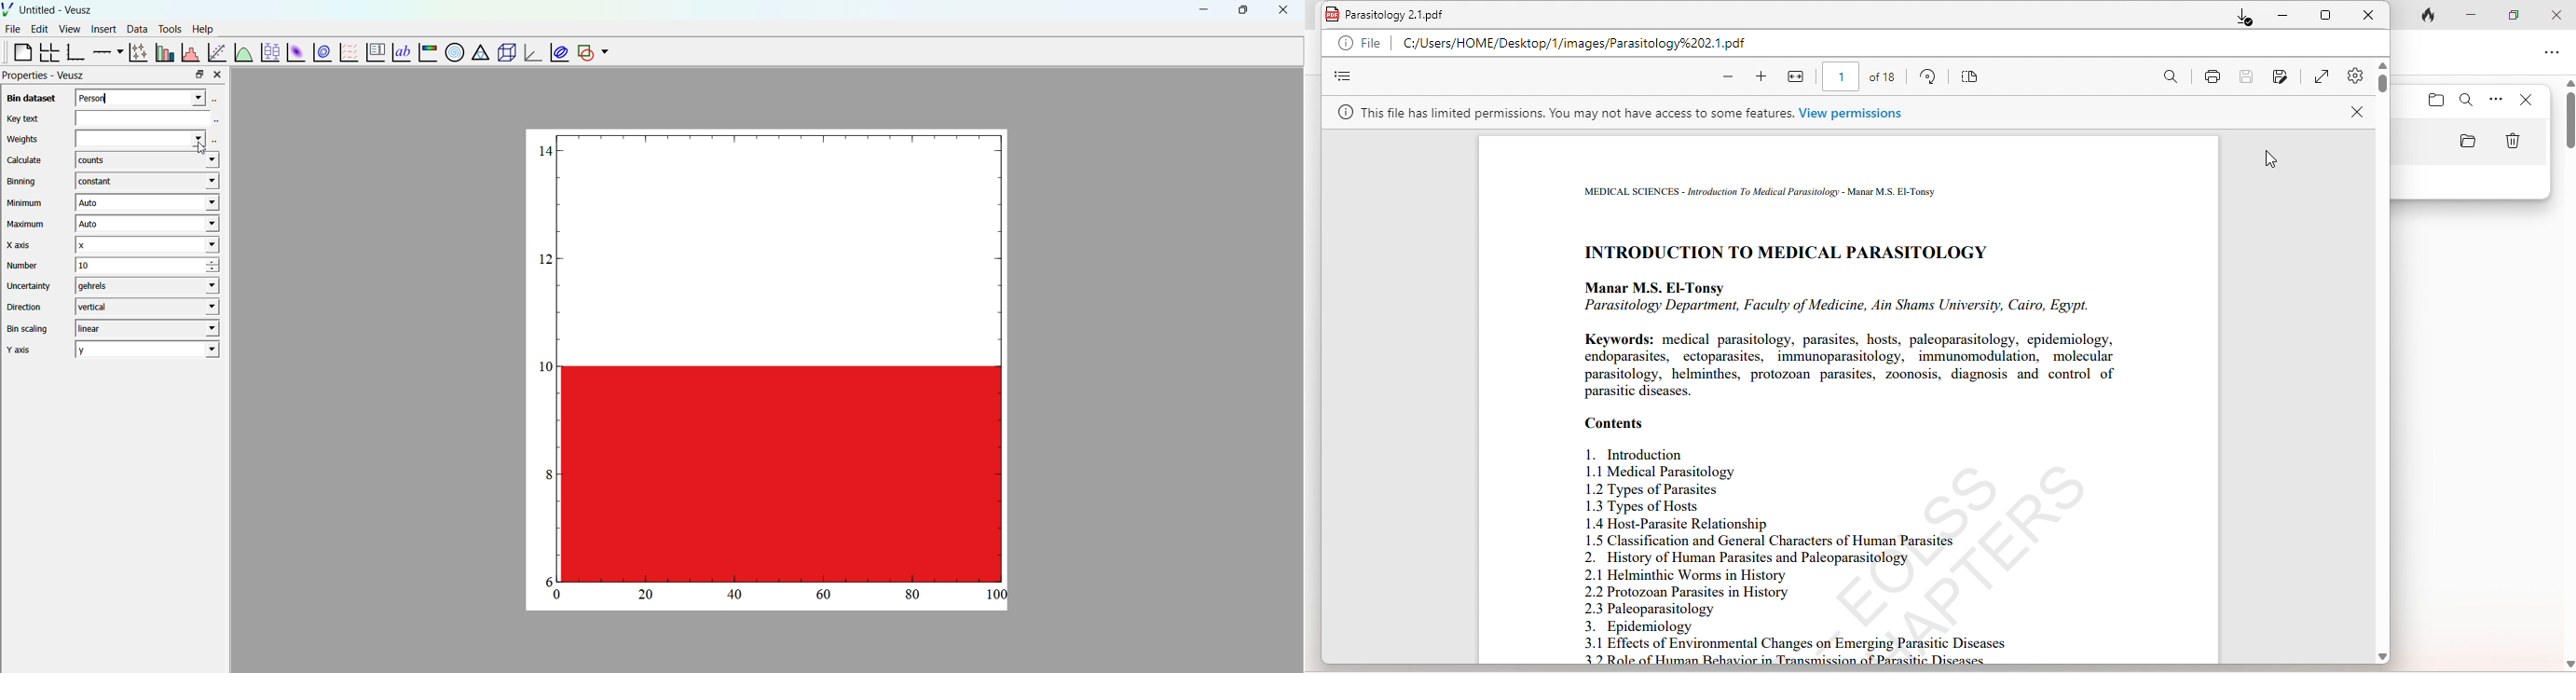 The image size is (2576, 700). I want to click on organize page, so click(1973, 78).